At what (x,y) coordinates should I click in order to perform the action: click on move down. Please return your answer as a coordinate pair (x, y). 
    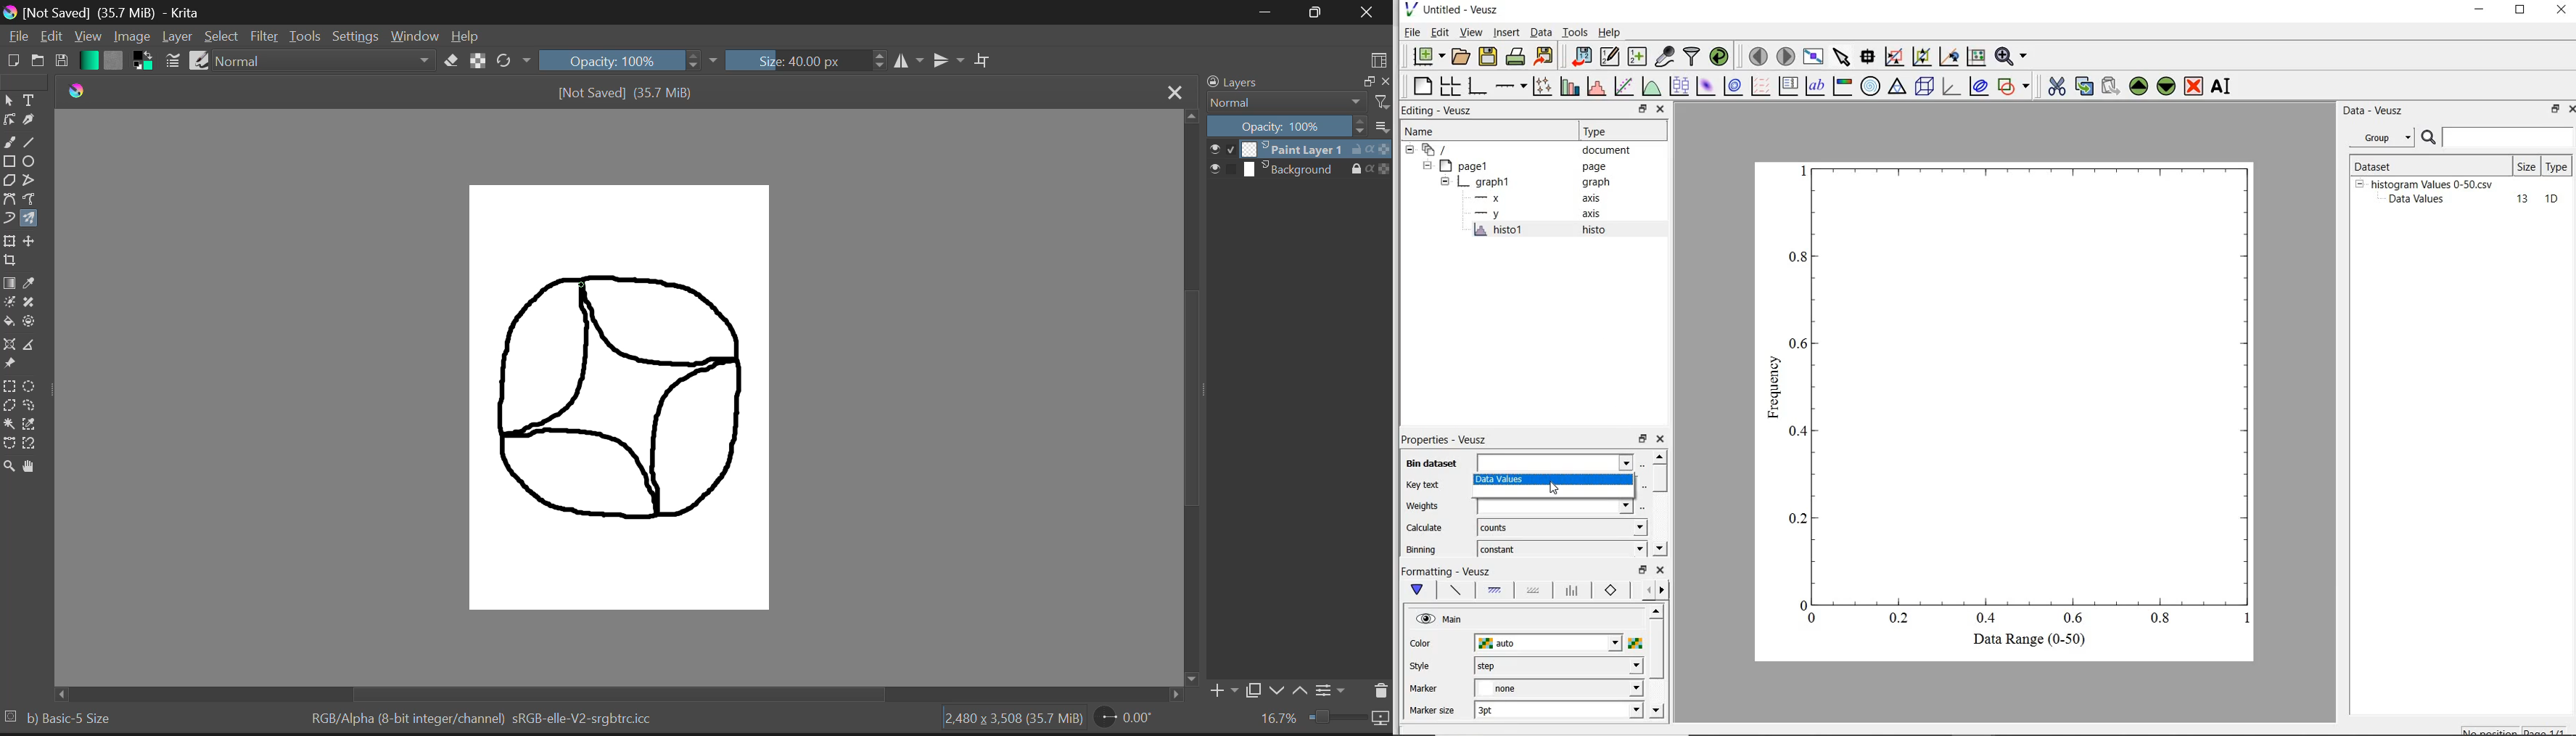
    Looking at the image, I should click on (1659, 547).